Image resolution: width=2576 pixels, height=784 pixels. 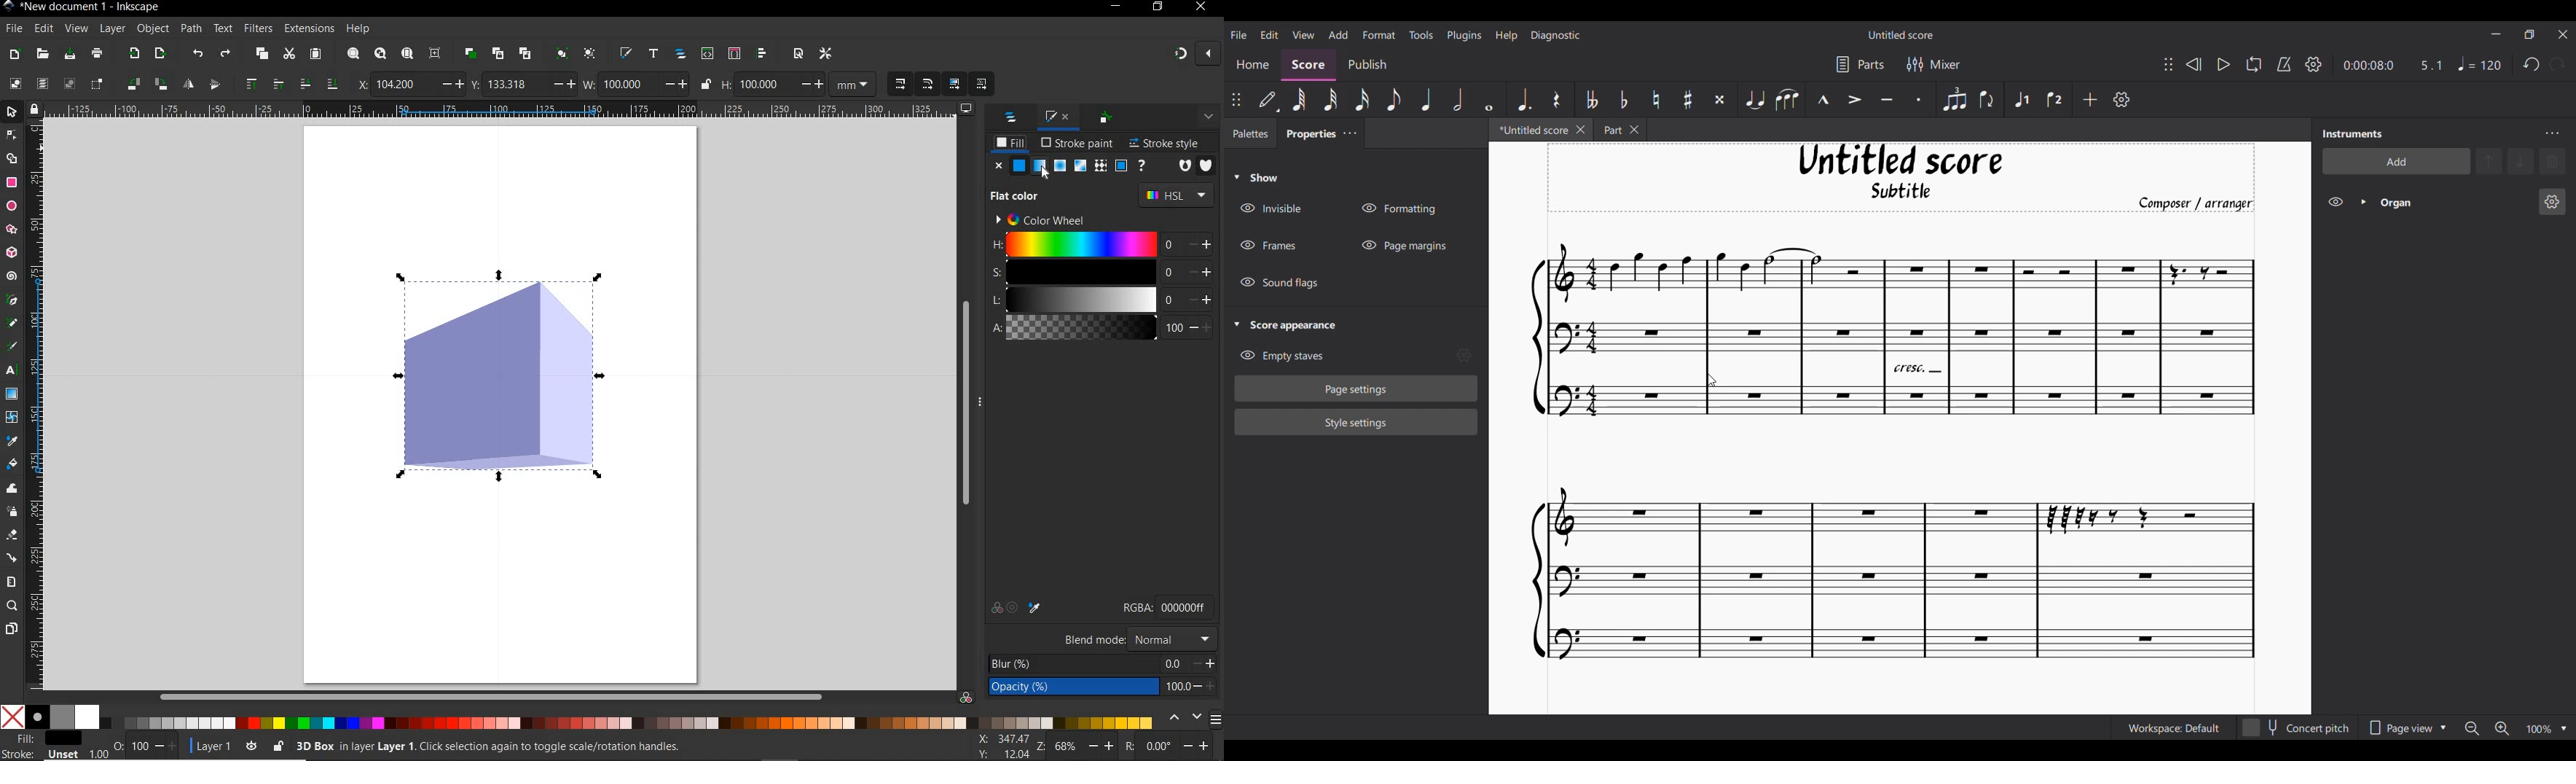 What do you see at coordinates (12, 183) in the screenshot?
I see `RECTANGLE TOOL` at bounding box center [12, 183].